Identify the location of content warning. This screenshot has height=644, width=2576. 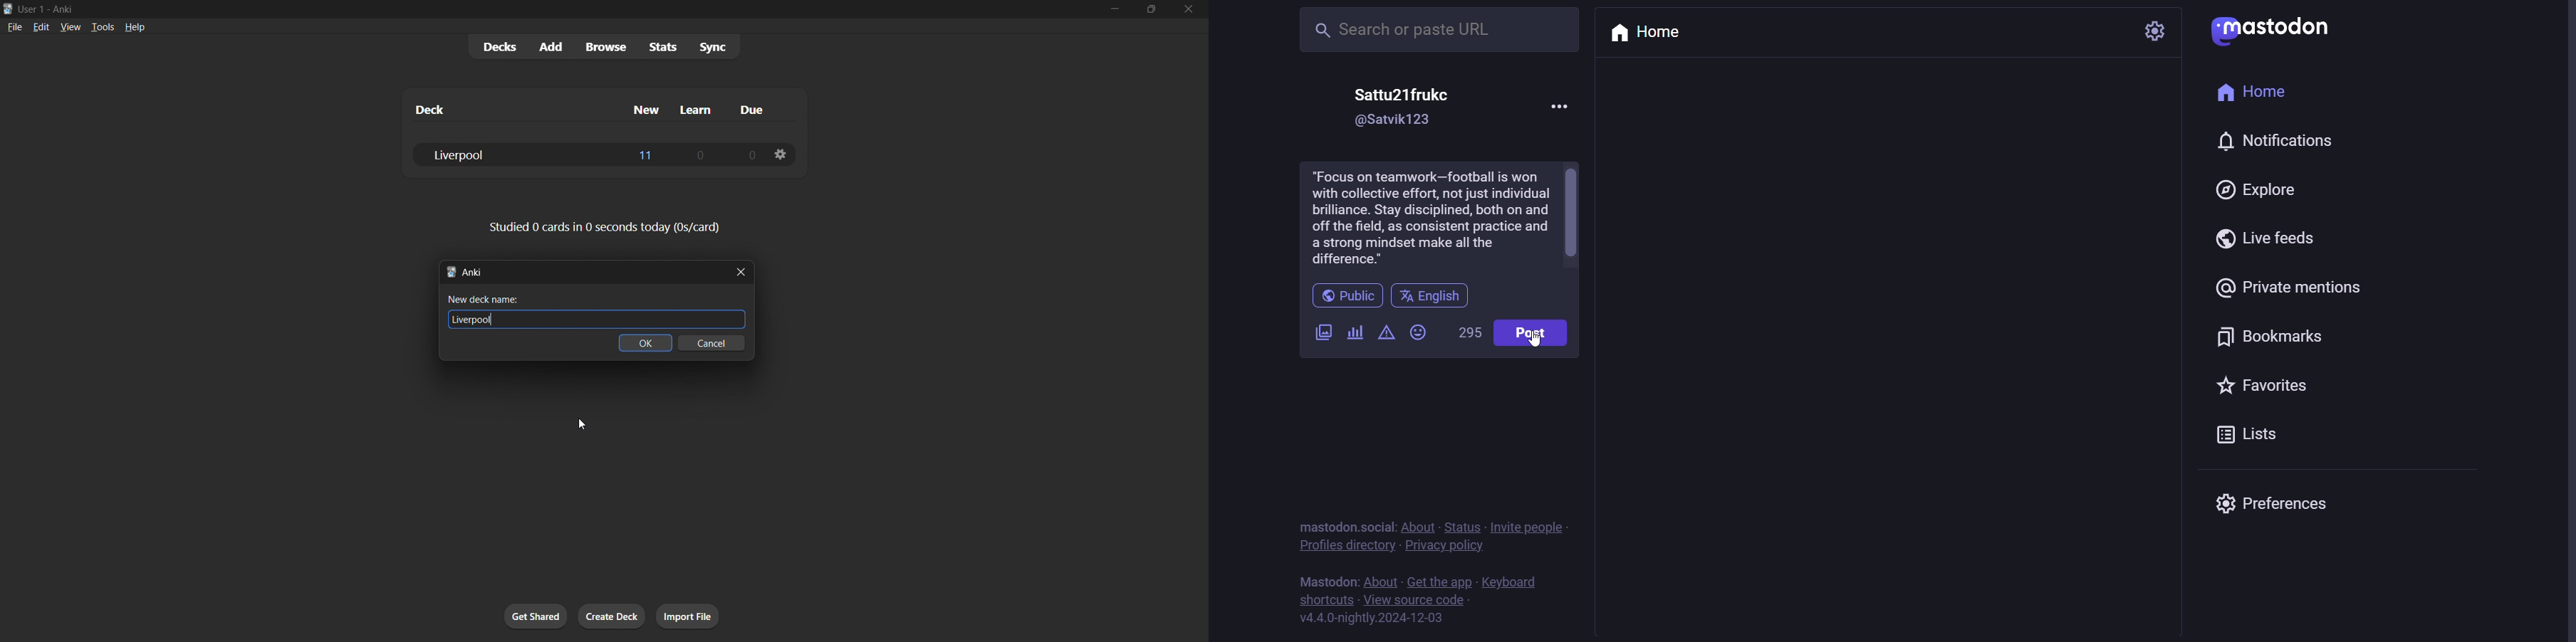
(1387, 330).